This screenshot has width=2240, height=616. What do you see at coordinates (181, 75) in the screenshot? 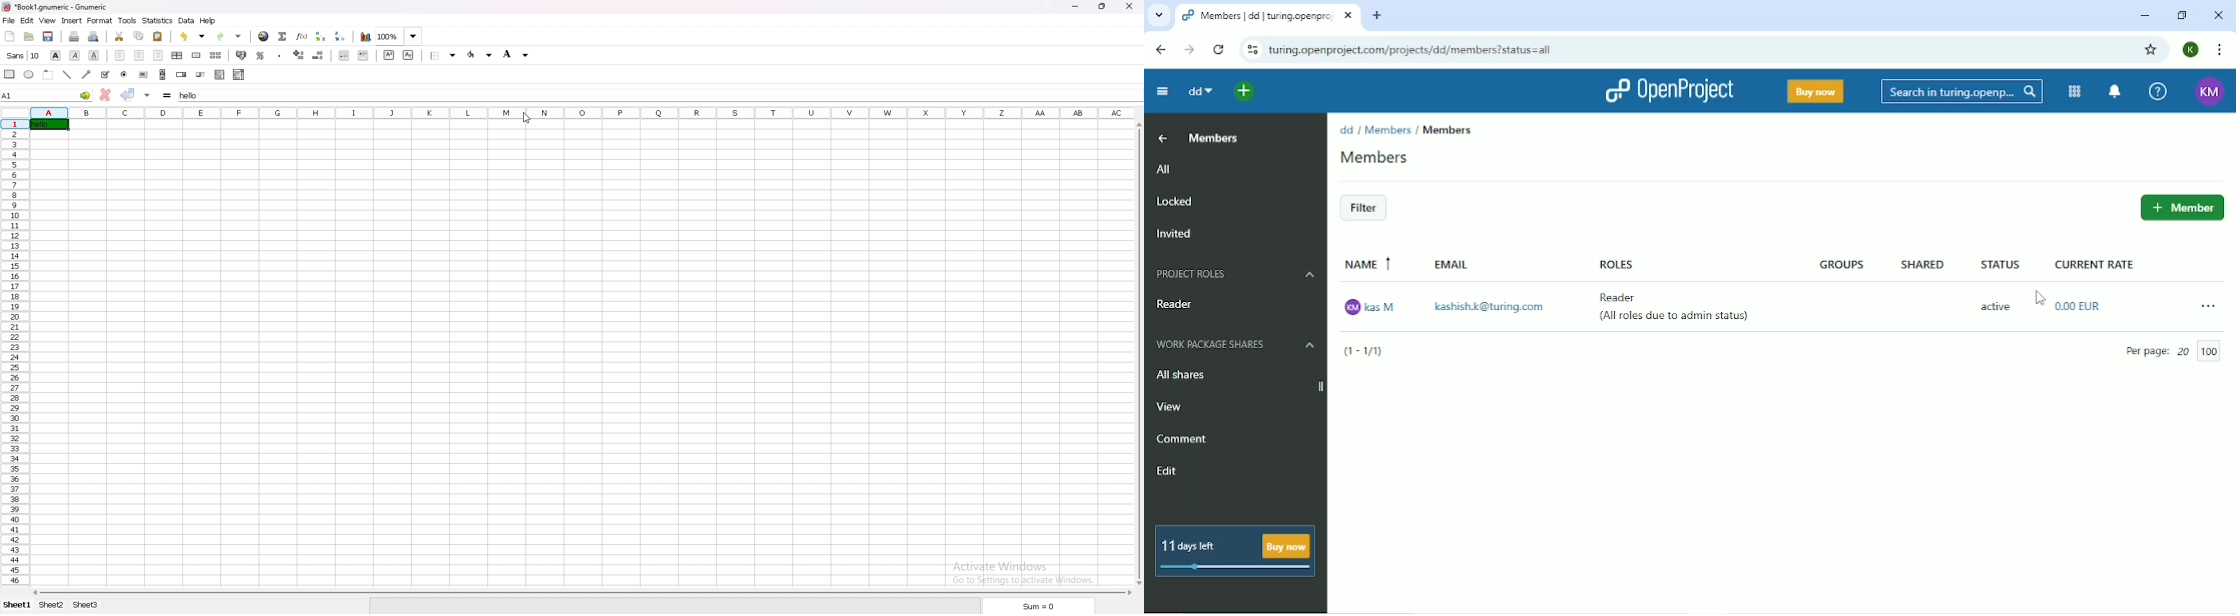
I see `spin button` at bounding box center [181, 75].